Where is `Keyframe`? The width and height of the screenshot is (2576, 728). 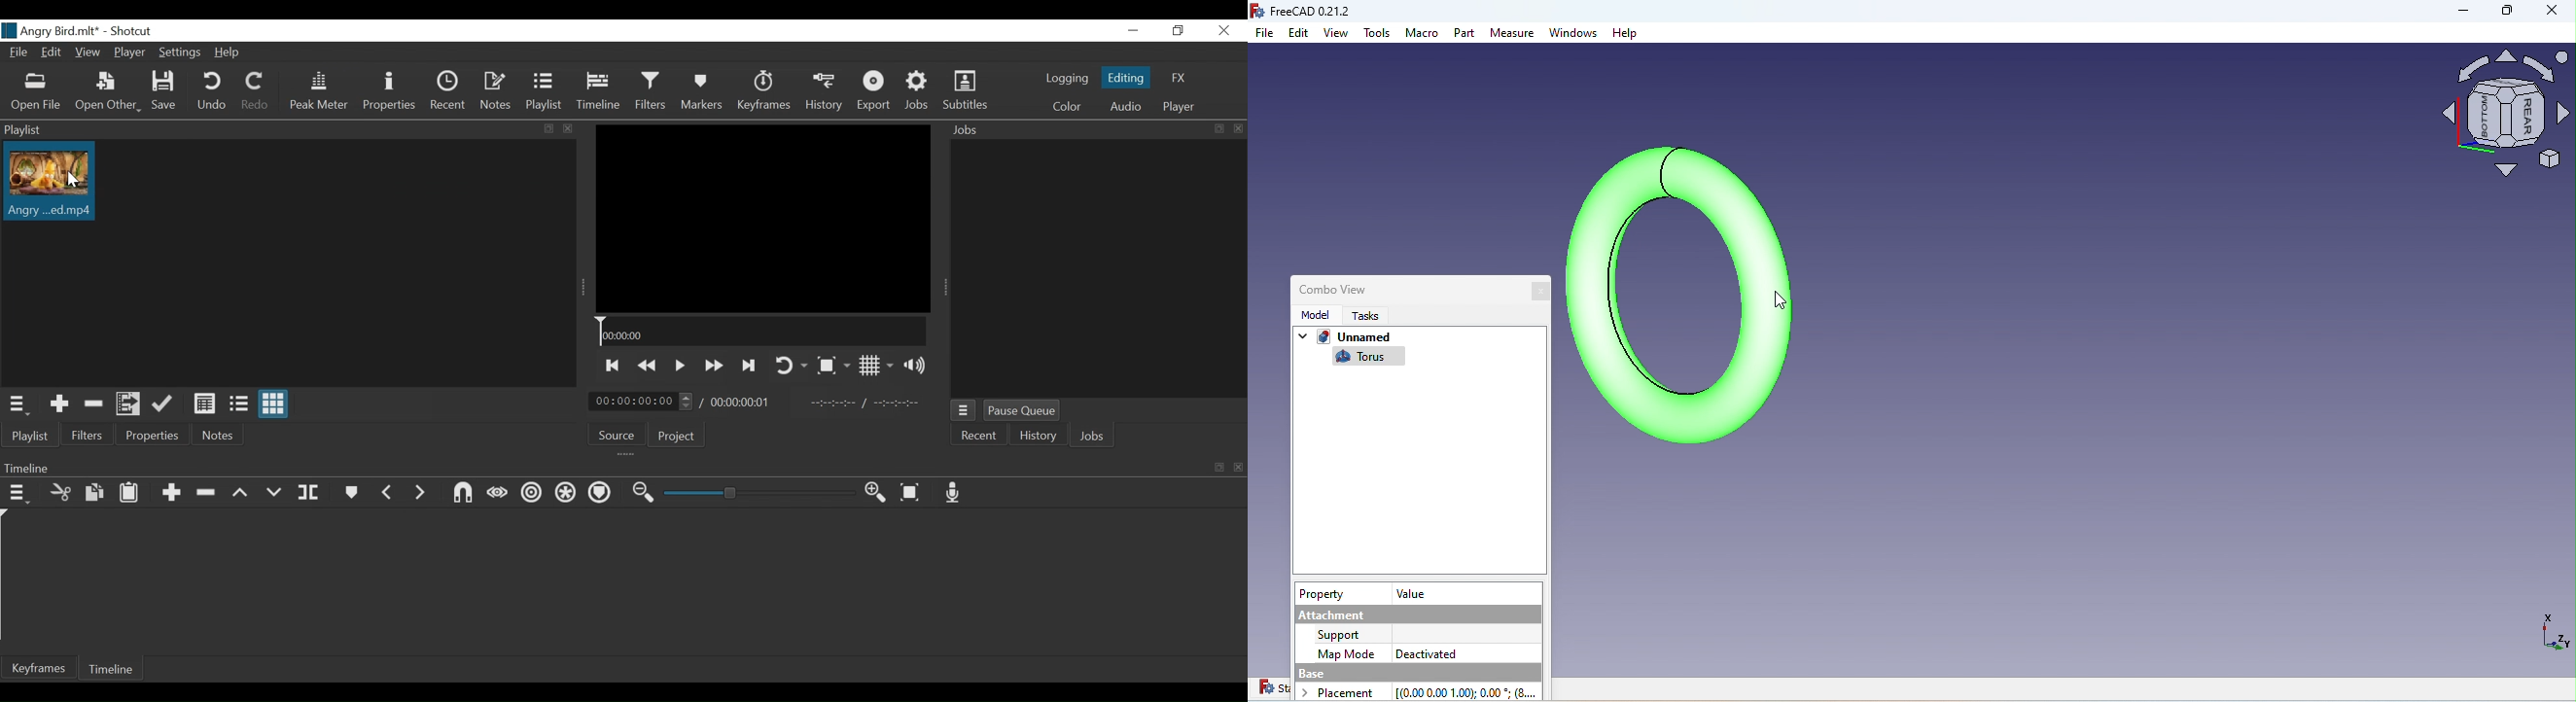
Keyframe is located at coordinates (38, 669).